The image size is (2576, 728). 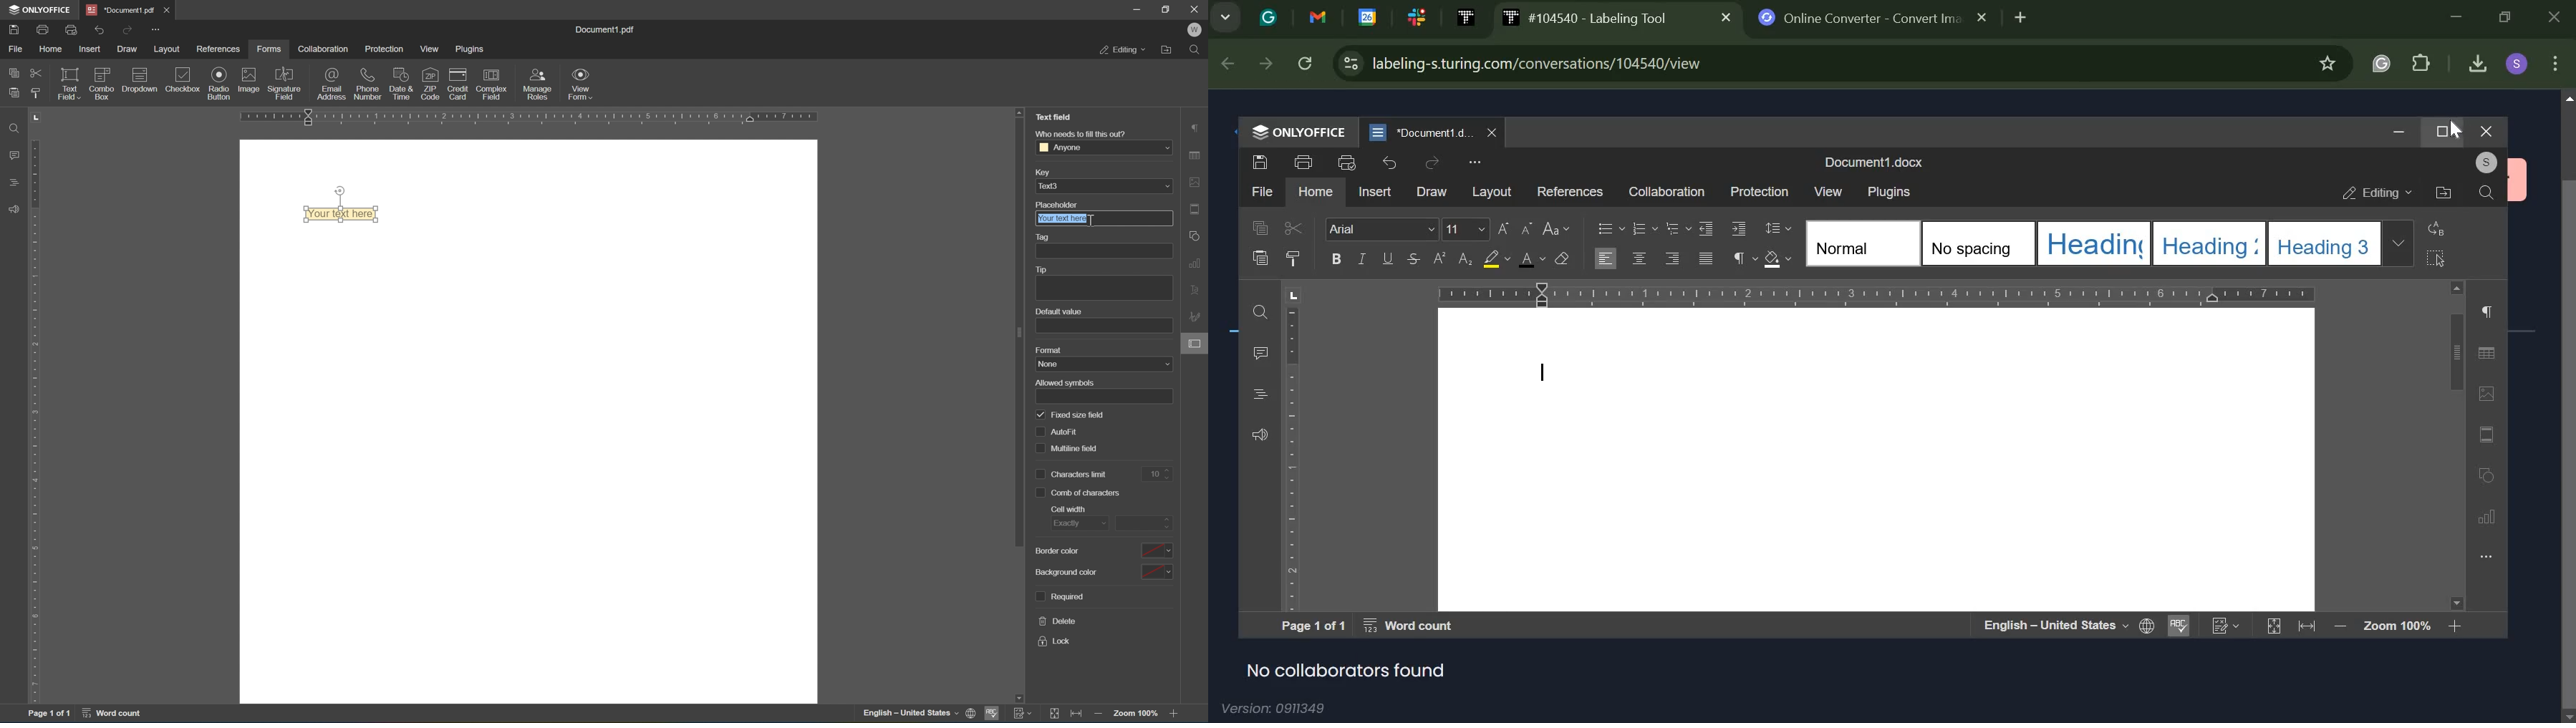 What do you see at coordinates (1473, 162) in the screenshot?
I see `more` at bounding box center [1473, 162].